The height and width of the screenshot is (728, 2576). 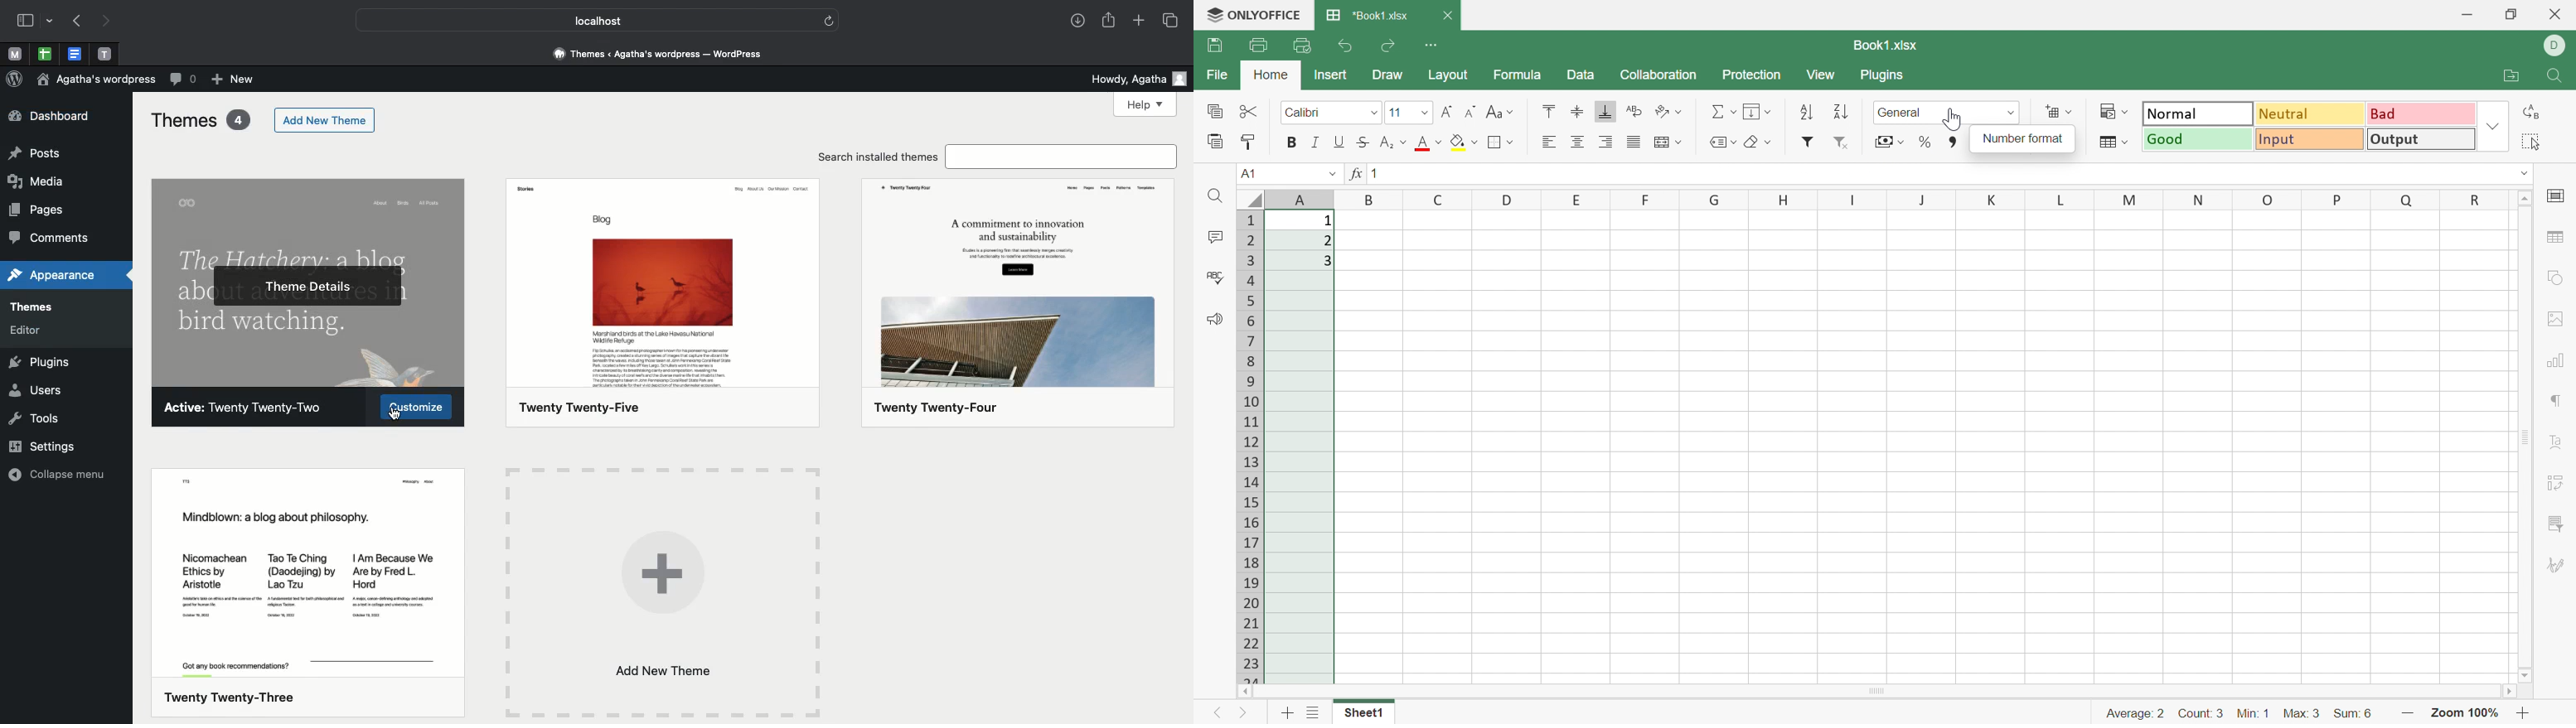 I want to click on Align middle, so click(x=1578, y=142).